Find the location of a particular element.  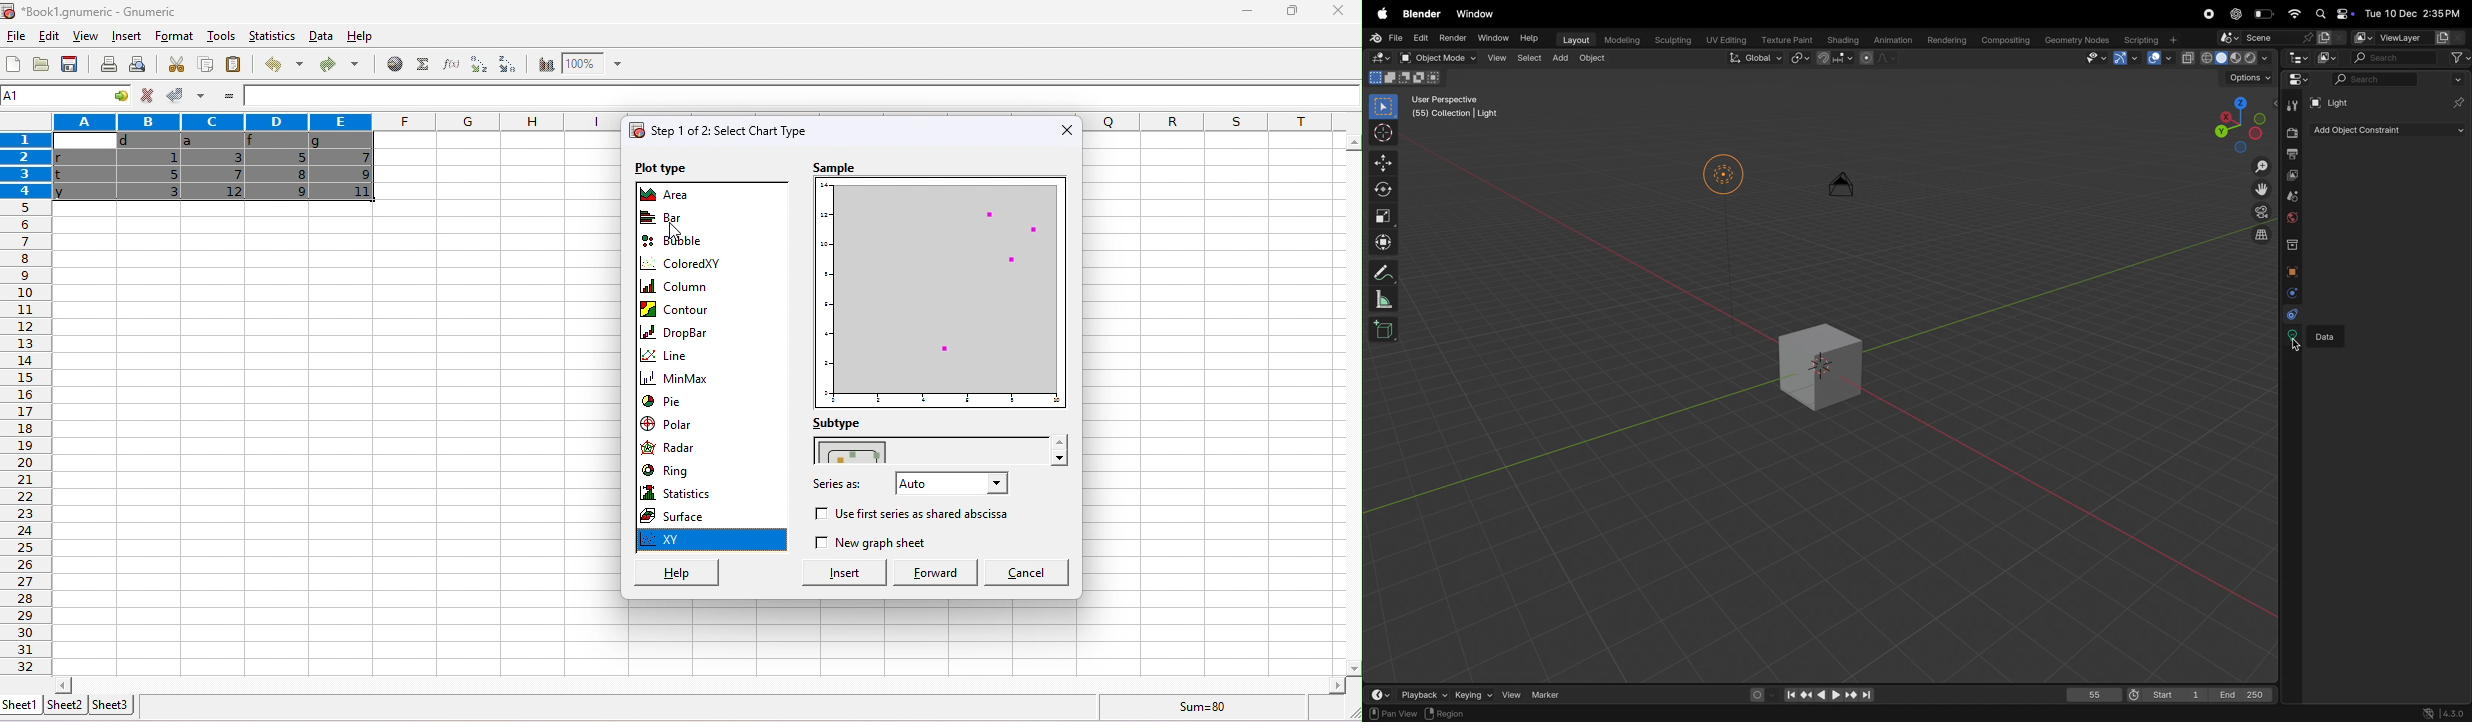

minimize is located at coordinates (1247, 14).